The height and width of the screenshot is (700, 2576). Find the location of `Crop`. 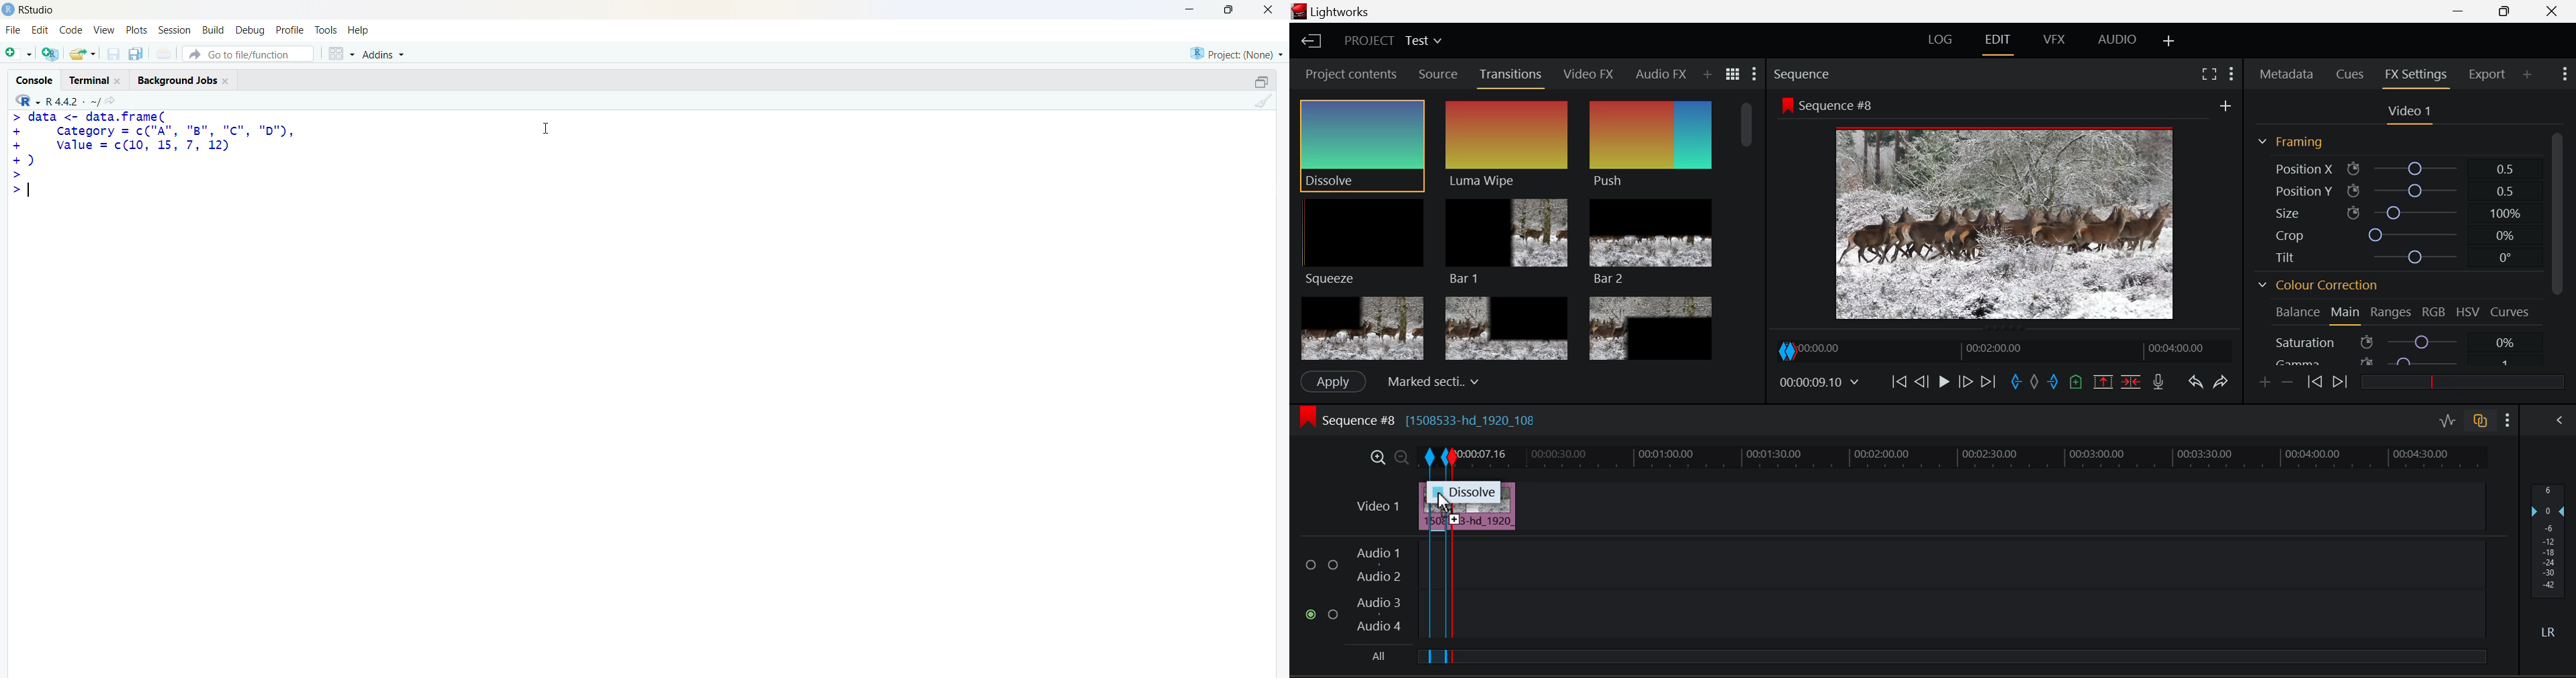

Crop is located at coordinates (2391, 232).